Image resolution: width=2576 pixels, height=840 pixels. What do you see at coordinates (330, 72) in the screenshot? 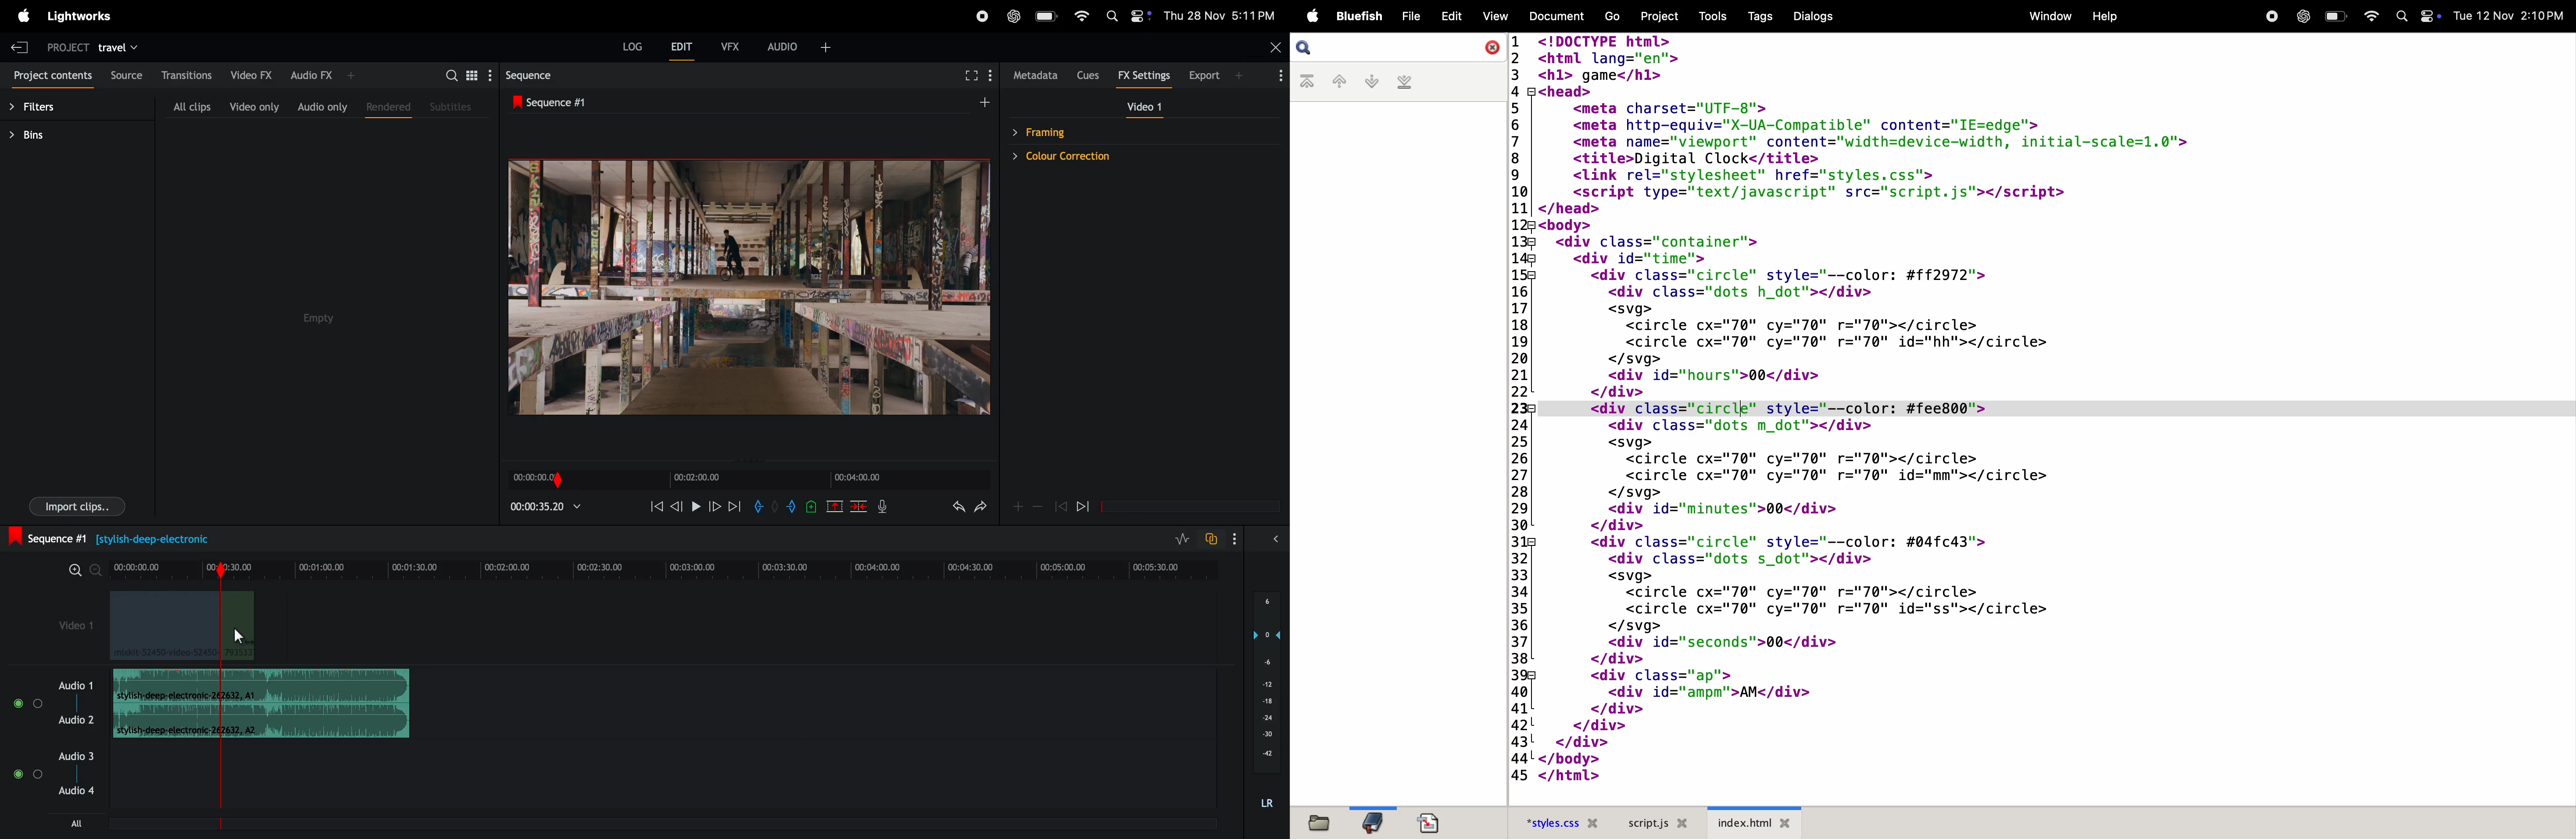
I see `audio fx` at bounding box center [330, 72].